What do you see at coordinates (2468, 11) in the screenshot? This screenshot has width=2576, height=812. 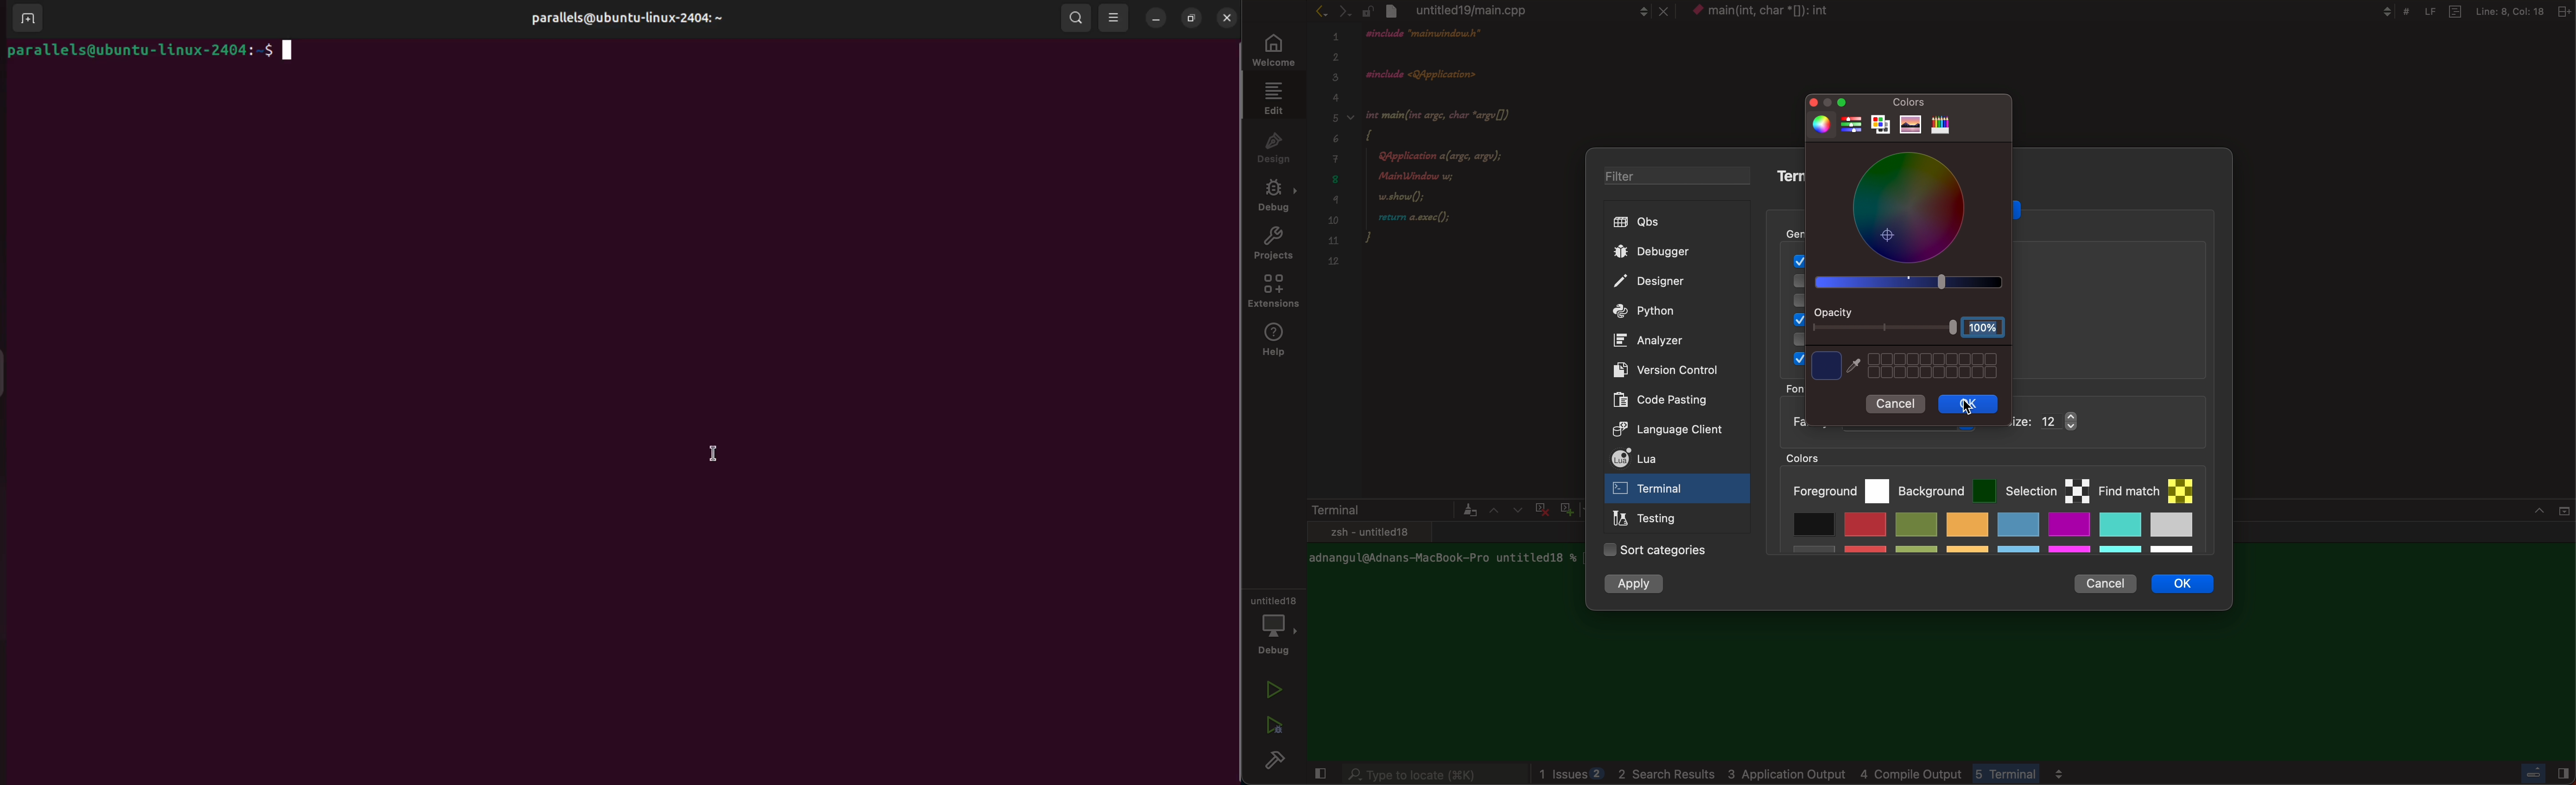 I see `file information` at bounding box center [2468, 11].